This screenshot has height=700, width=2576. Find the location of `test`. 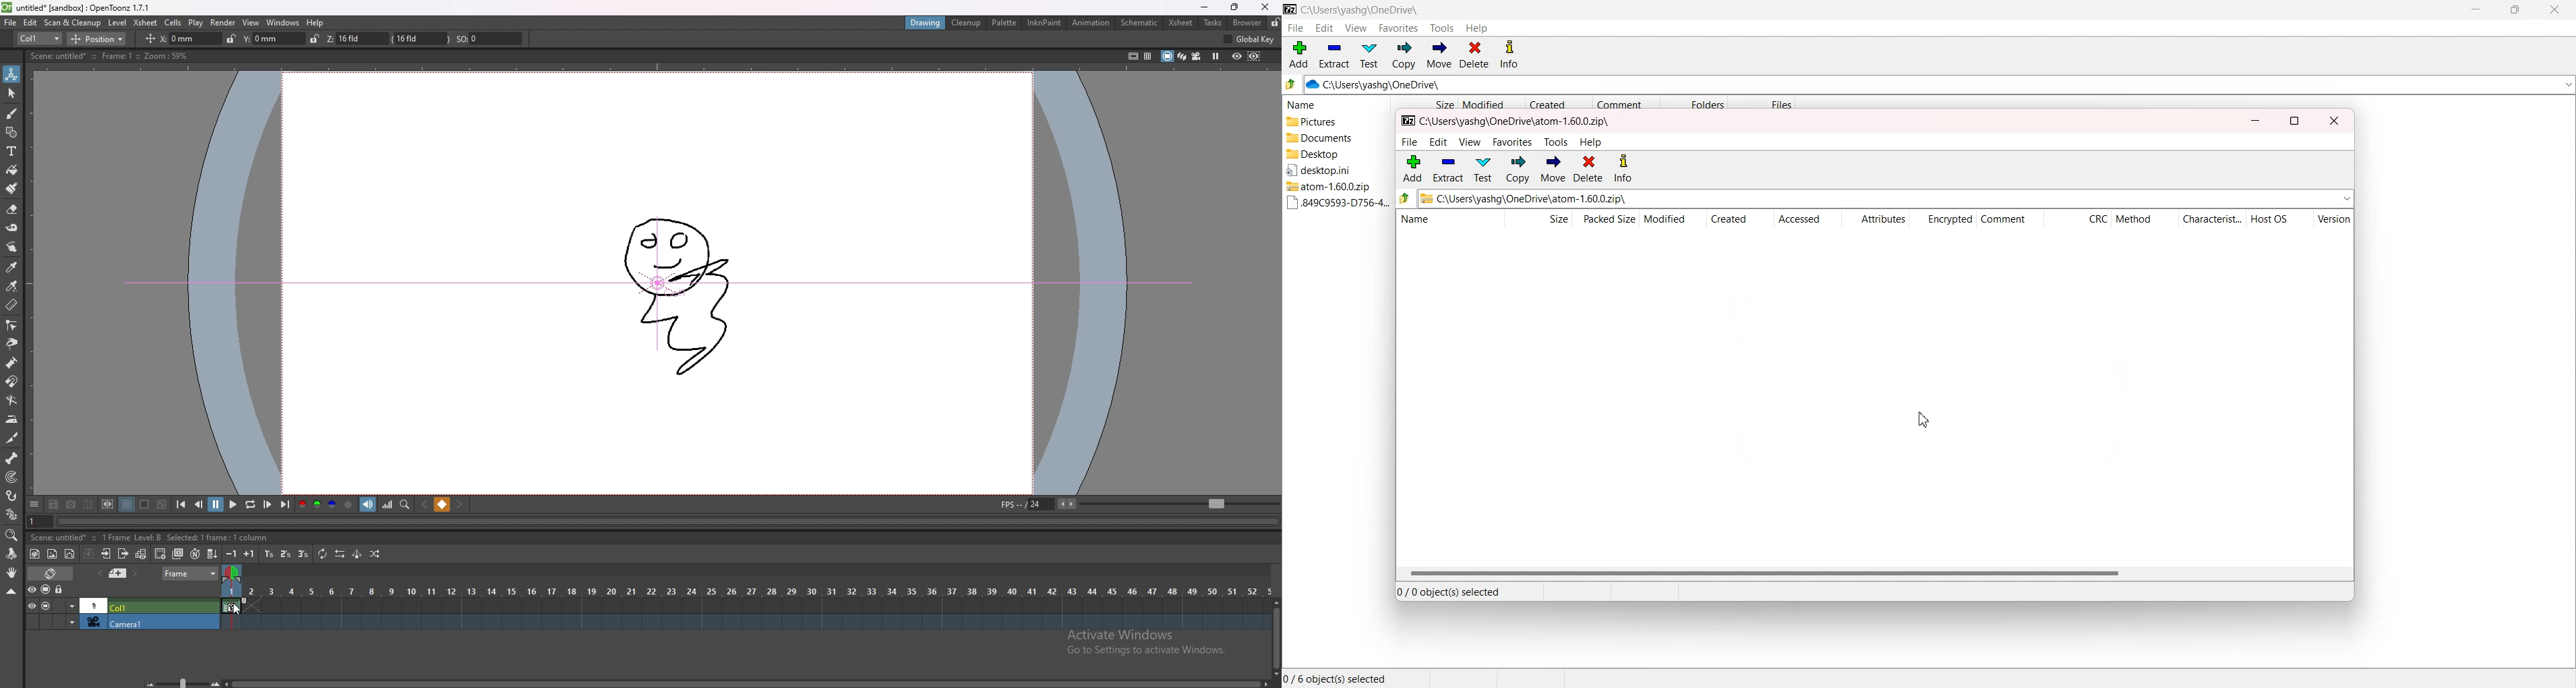

test is located at coordinates (1482, 169).